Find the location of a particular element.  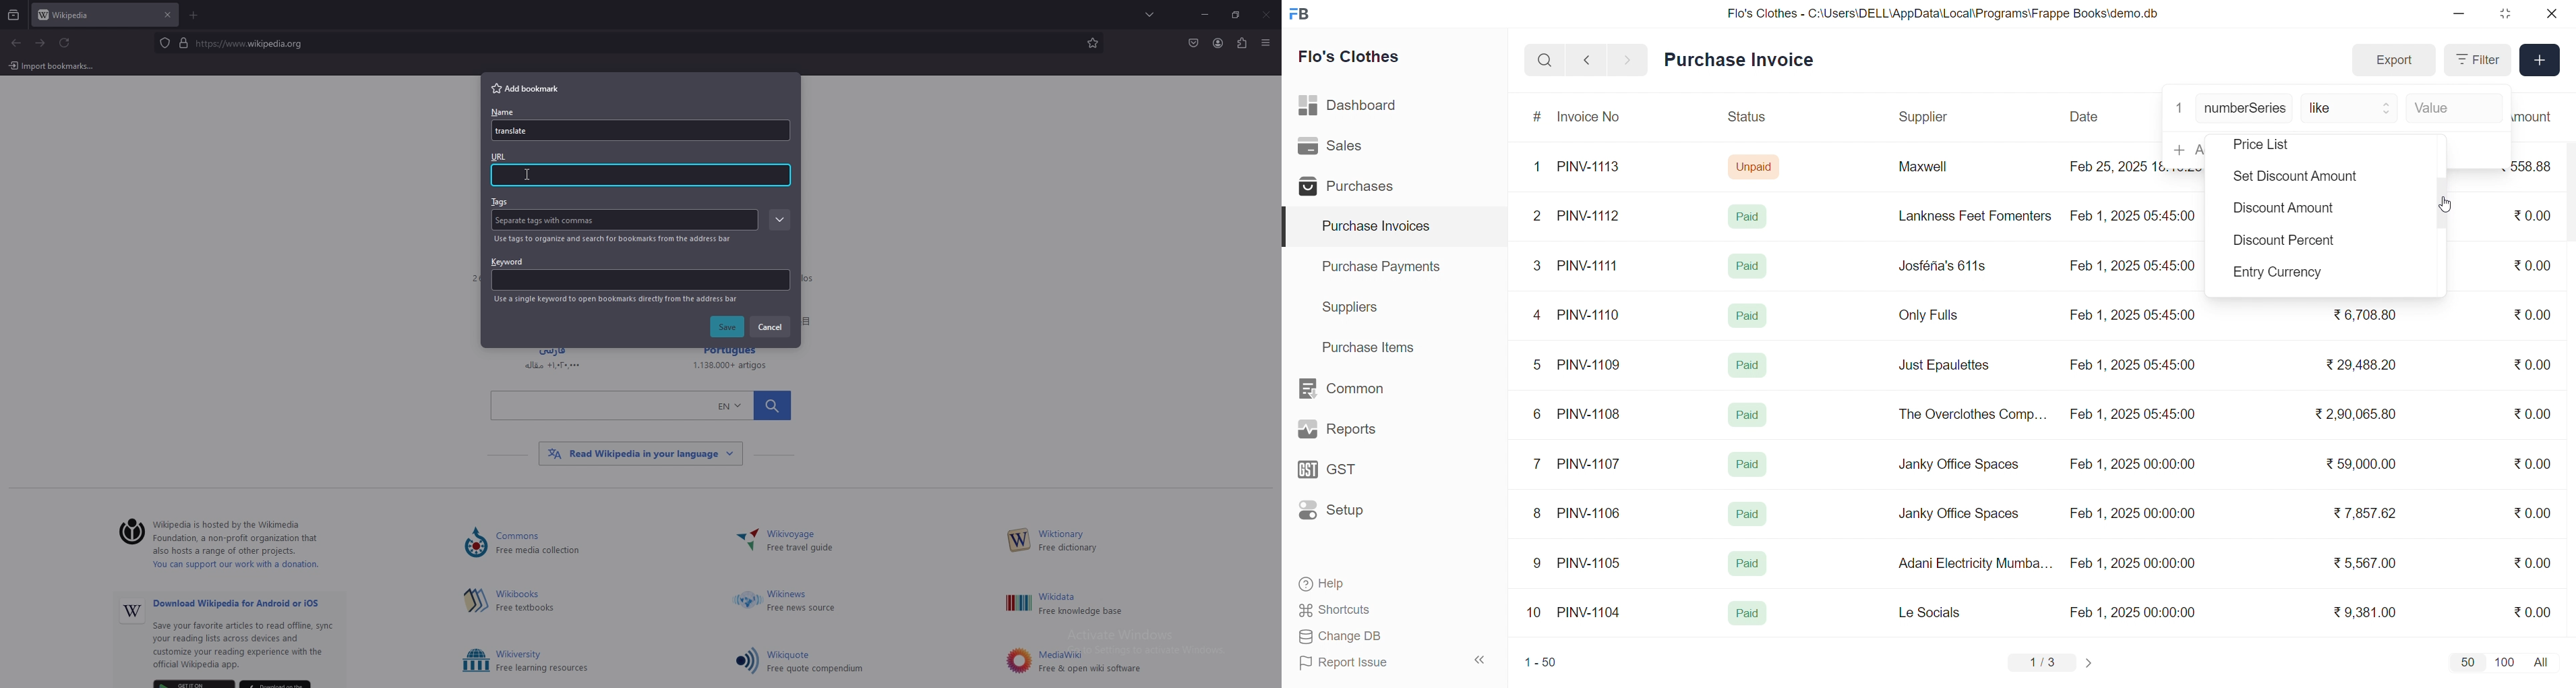

selected is located at coordinates (1290, 227).